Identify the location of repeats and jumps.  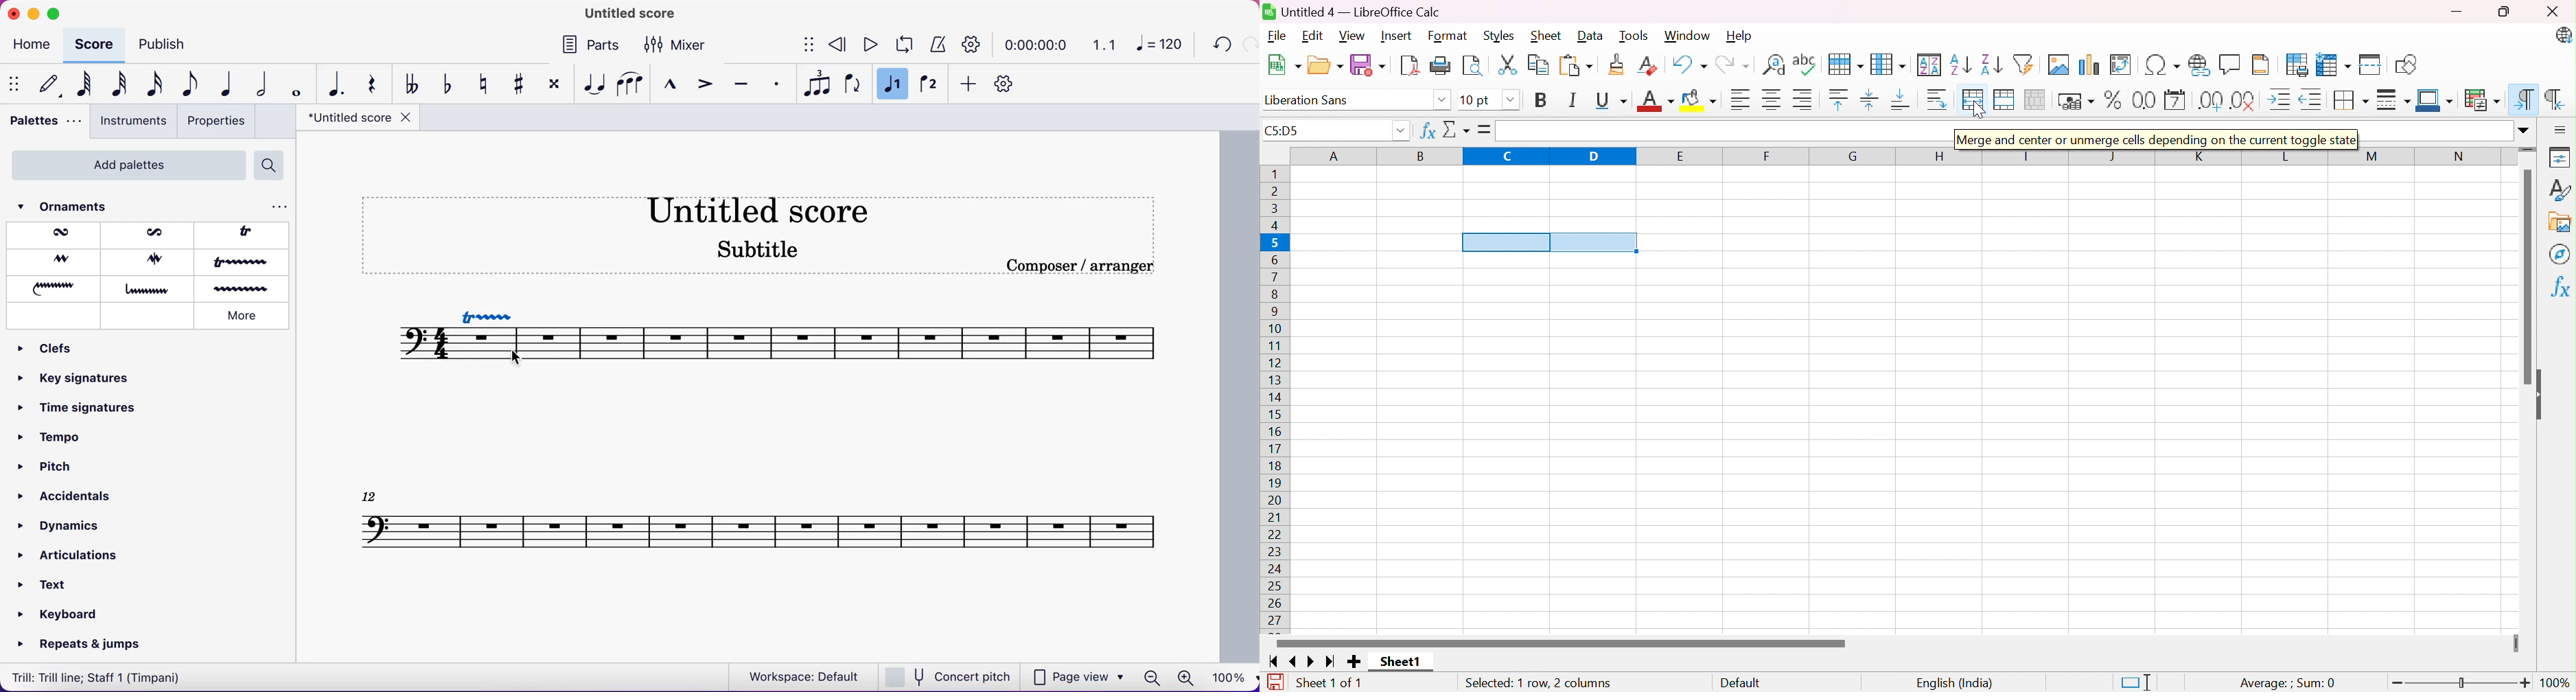
(82, 645).